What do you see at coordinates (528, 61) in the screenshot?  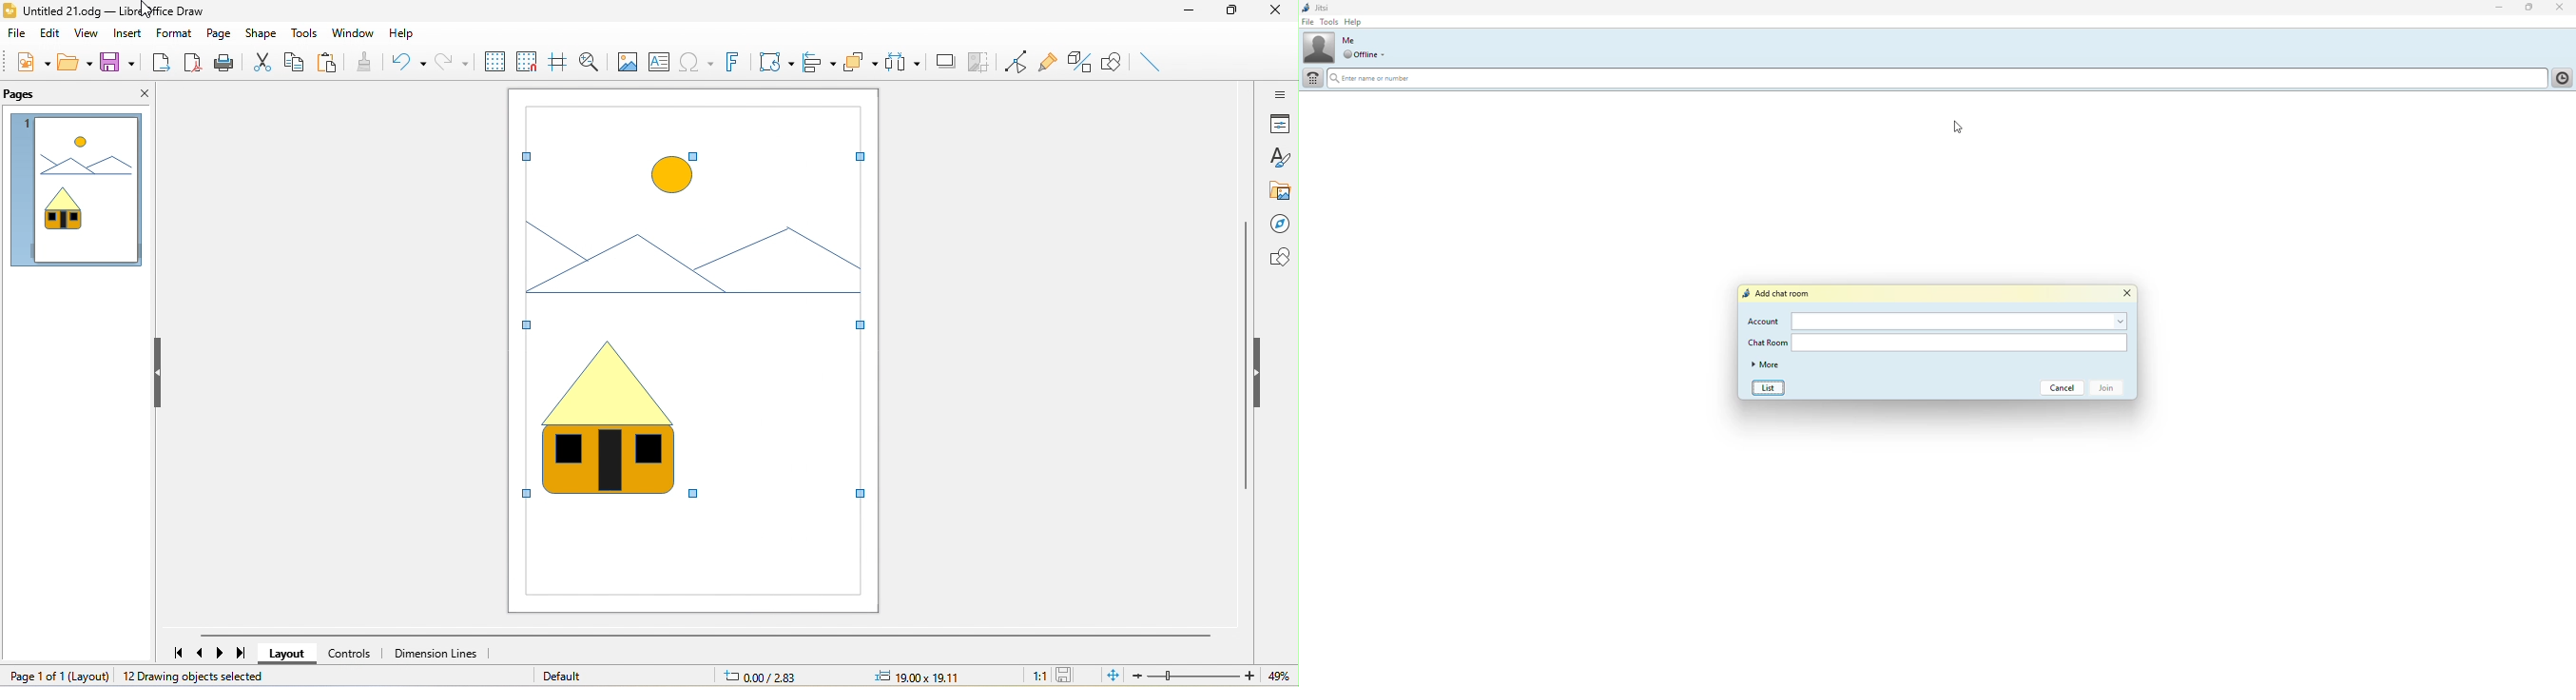 I see `snap to grid` at bounding box center [528, 61].